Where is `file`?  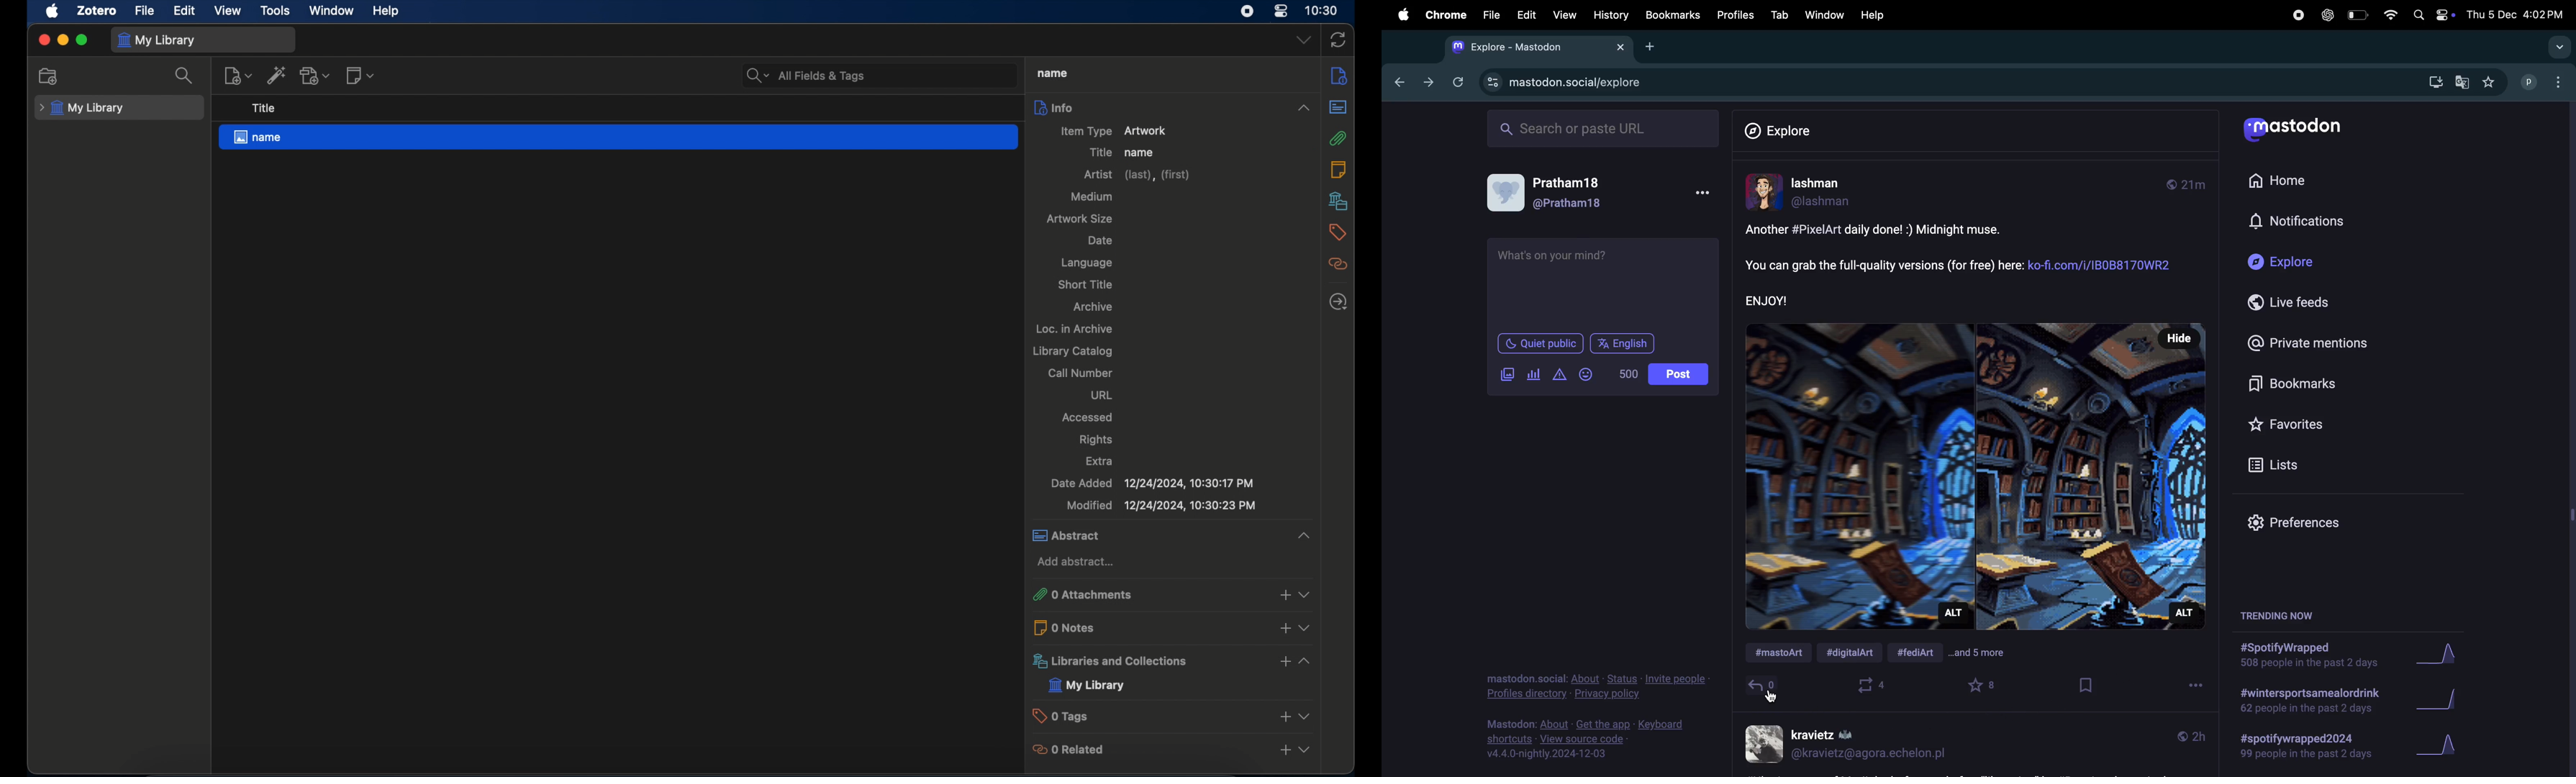 file is located at coordinates (1494, 15).